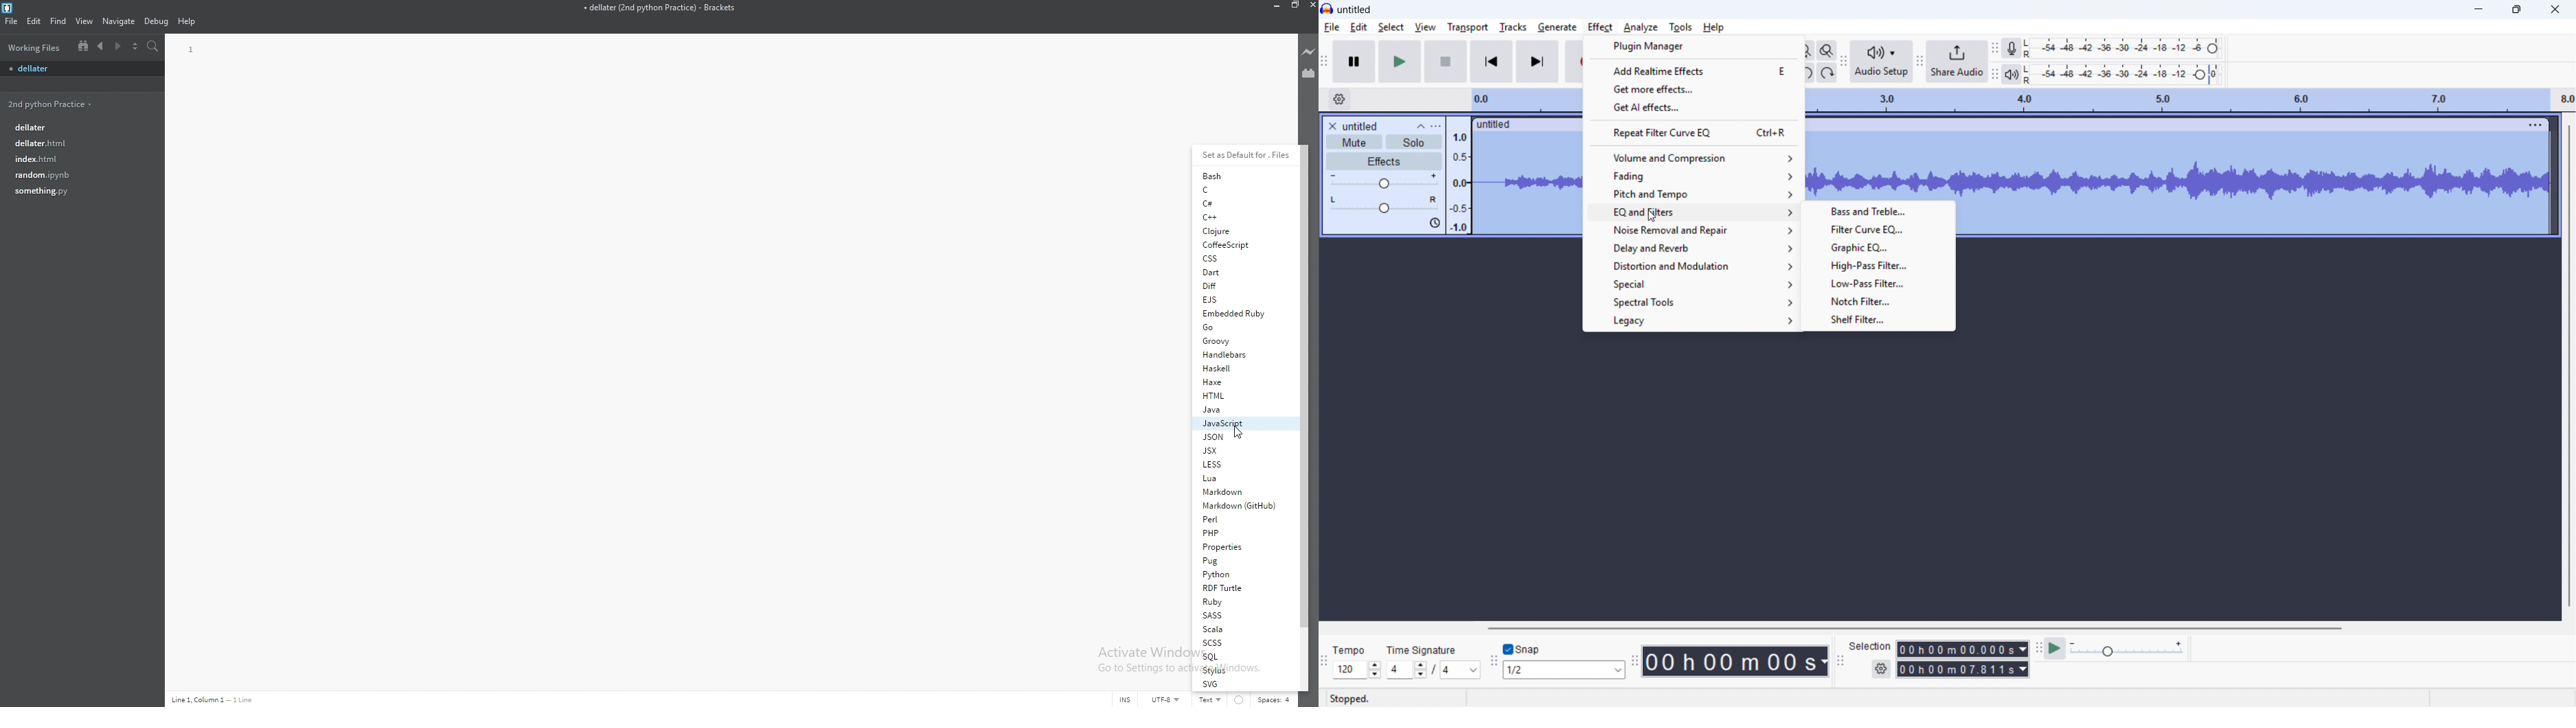 The width and height of the screenshot is (2576, 728). Describe the element at coordinates (119, 21) in the screenshot. I see `navigate` at that location.